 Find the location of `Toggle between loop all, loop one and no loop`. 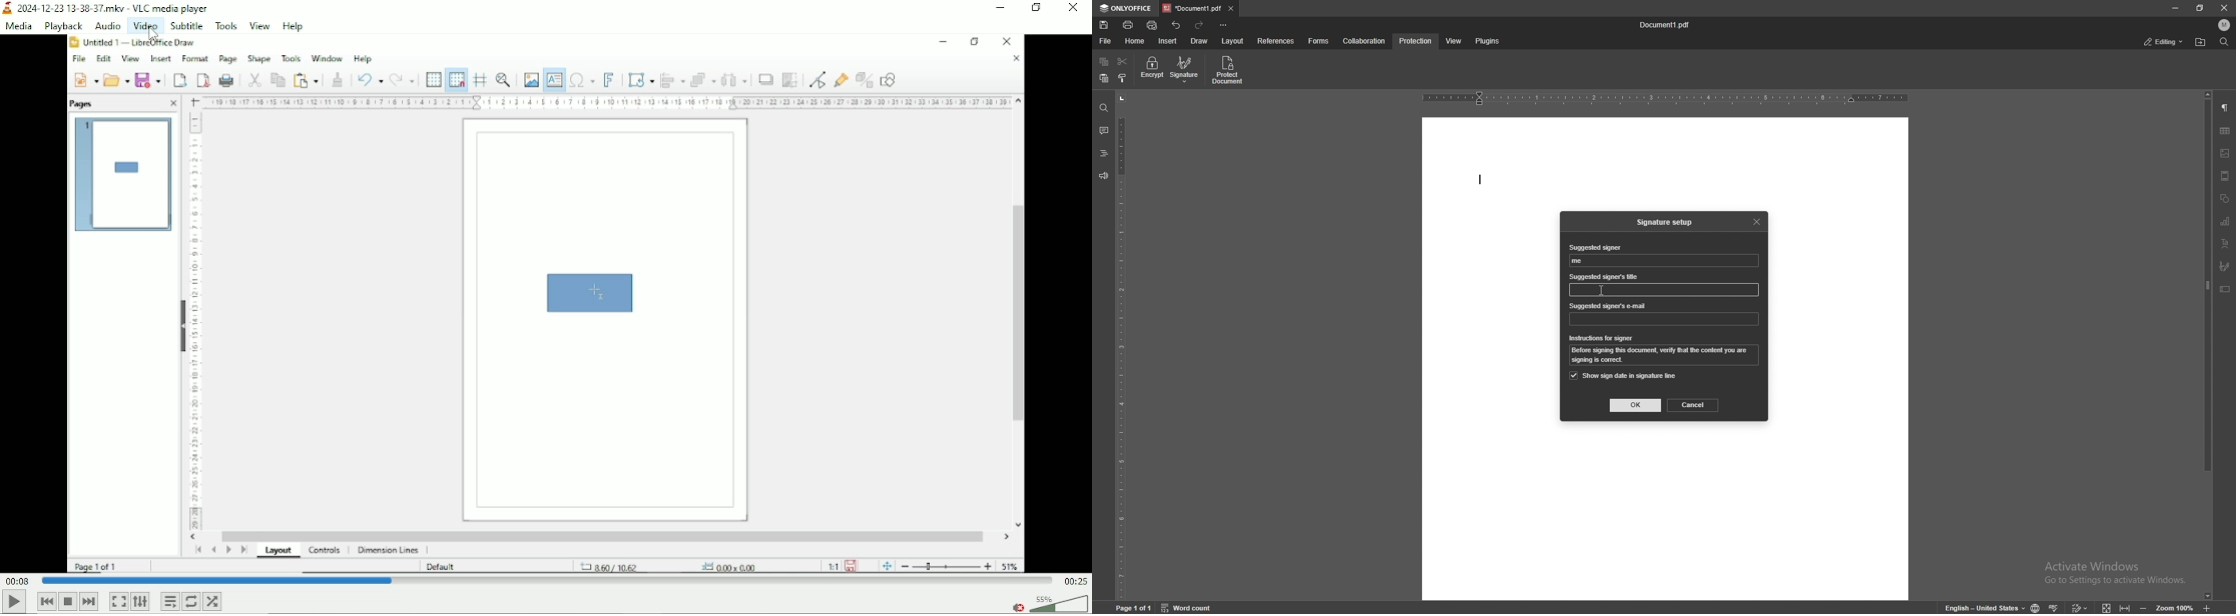

Toggle between loop all, loop one and no loop is located at coordinates (190, 602).